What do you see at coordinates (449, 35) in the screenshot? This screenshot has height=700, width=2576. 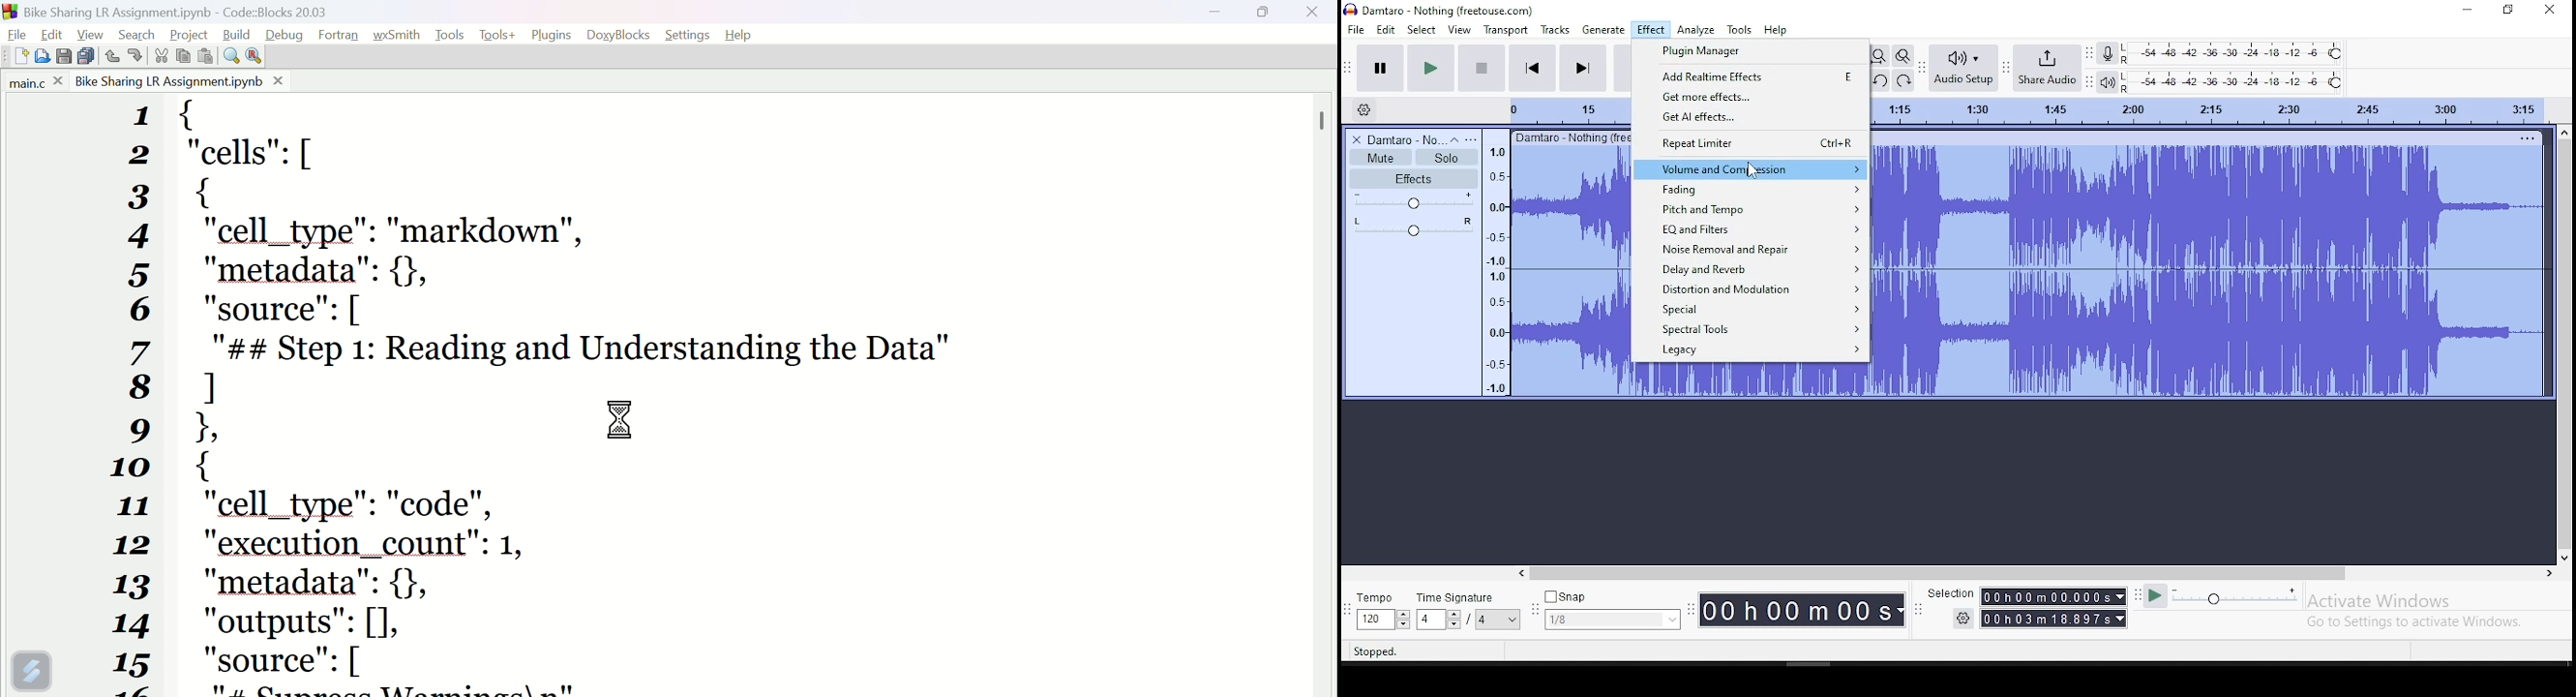 I see `Tools` at bounding box center [449, 35].